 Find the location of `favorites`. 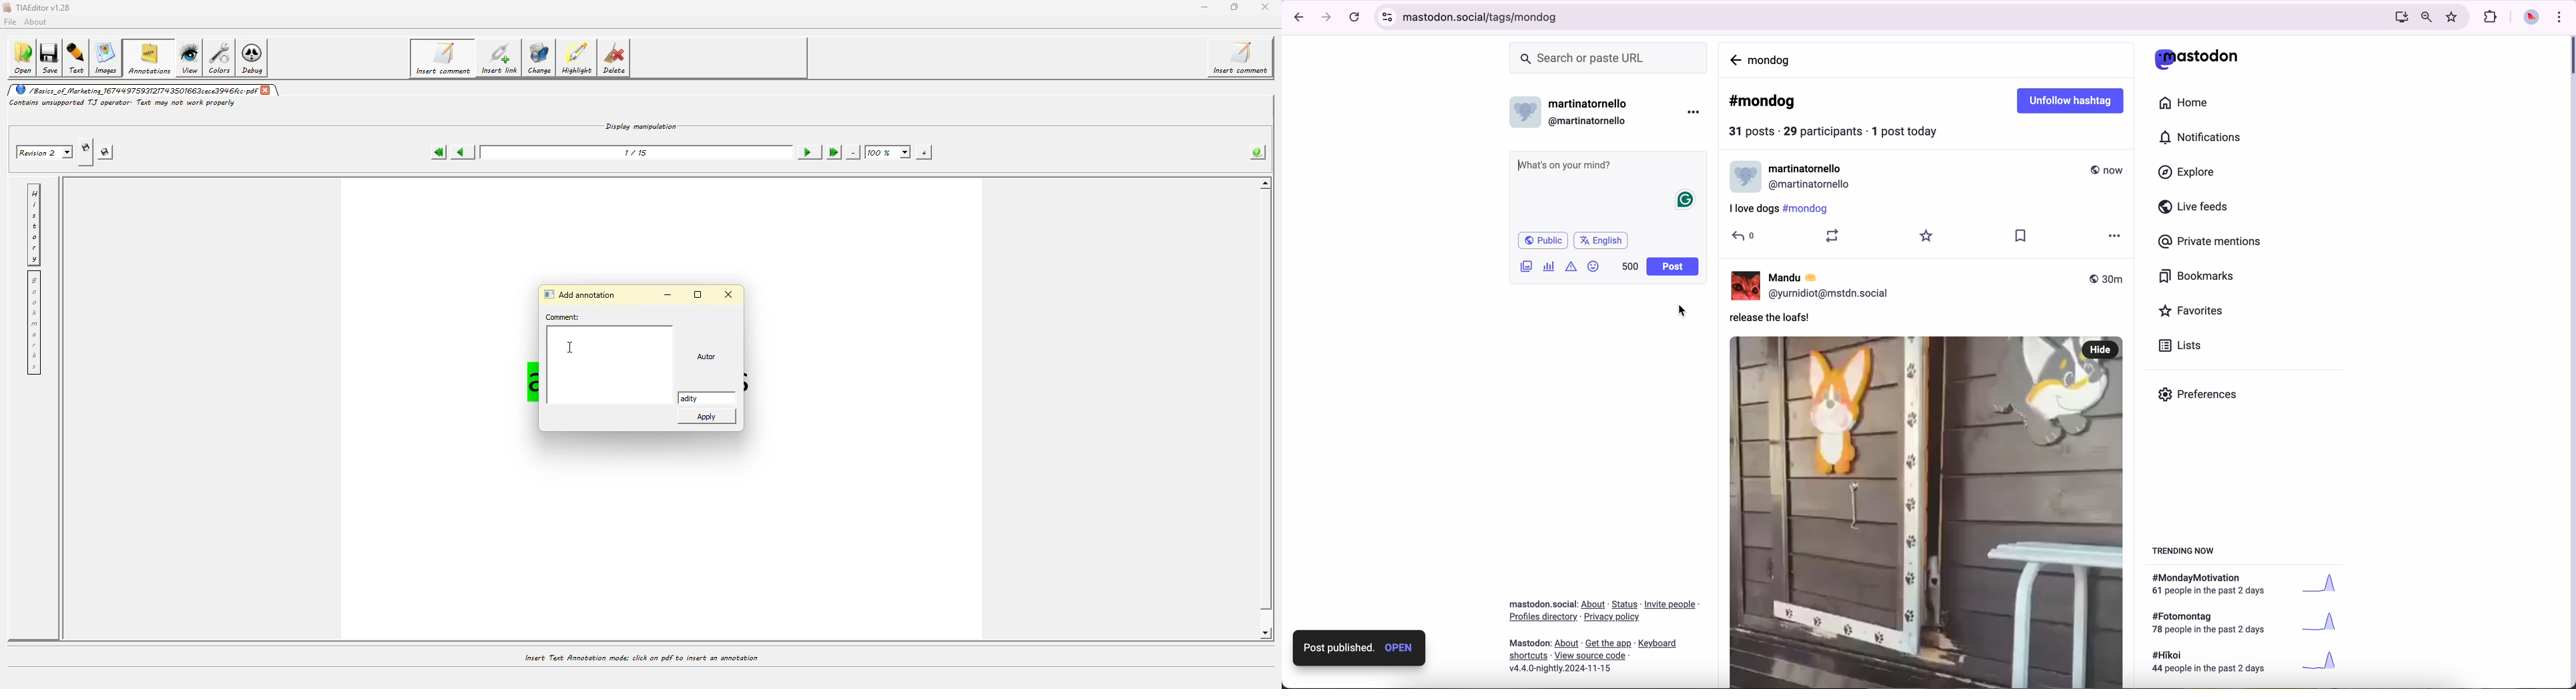

favorites is located at coordinates (2453, 17).